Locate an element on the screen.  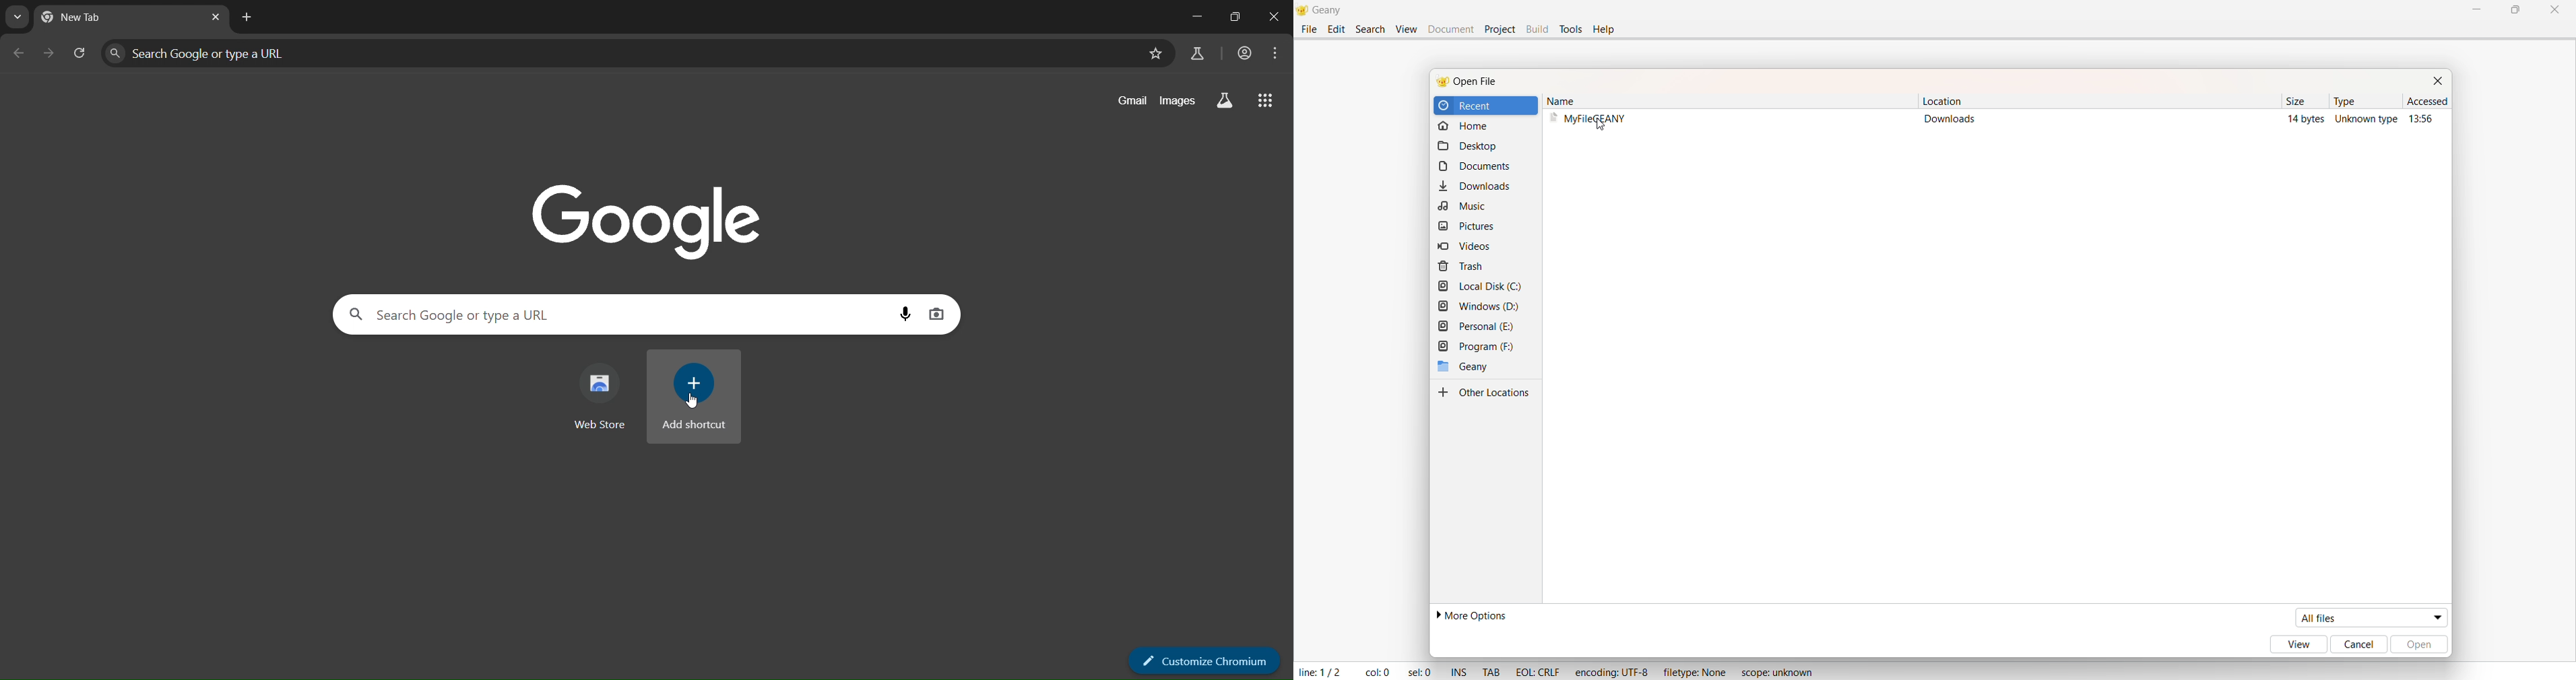
google apps is located at coordinates (1266, 102).